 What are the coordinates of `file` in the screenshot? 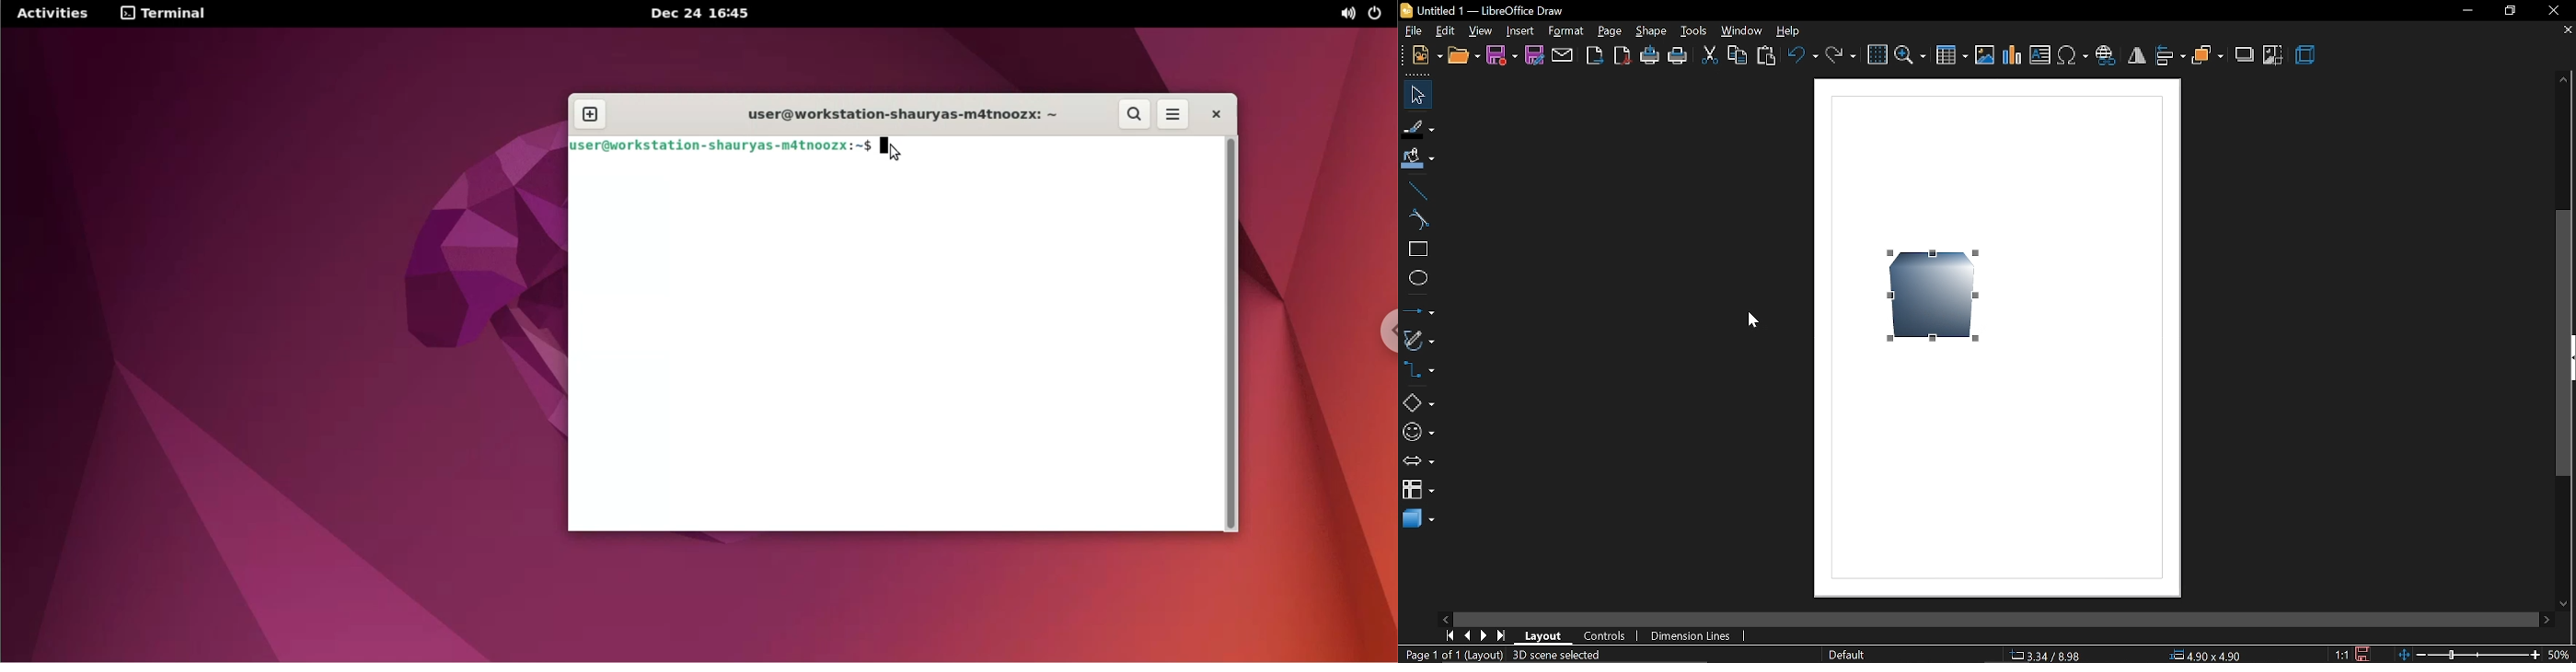 It's located at (1413, 31).